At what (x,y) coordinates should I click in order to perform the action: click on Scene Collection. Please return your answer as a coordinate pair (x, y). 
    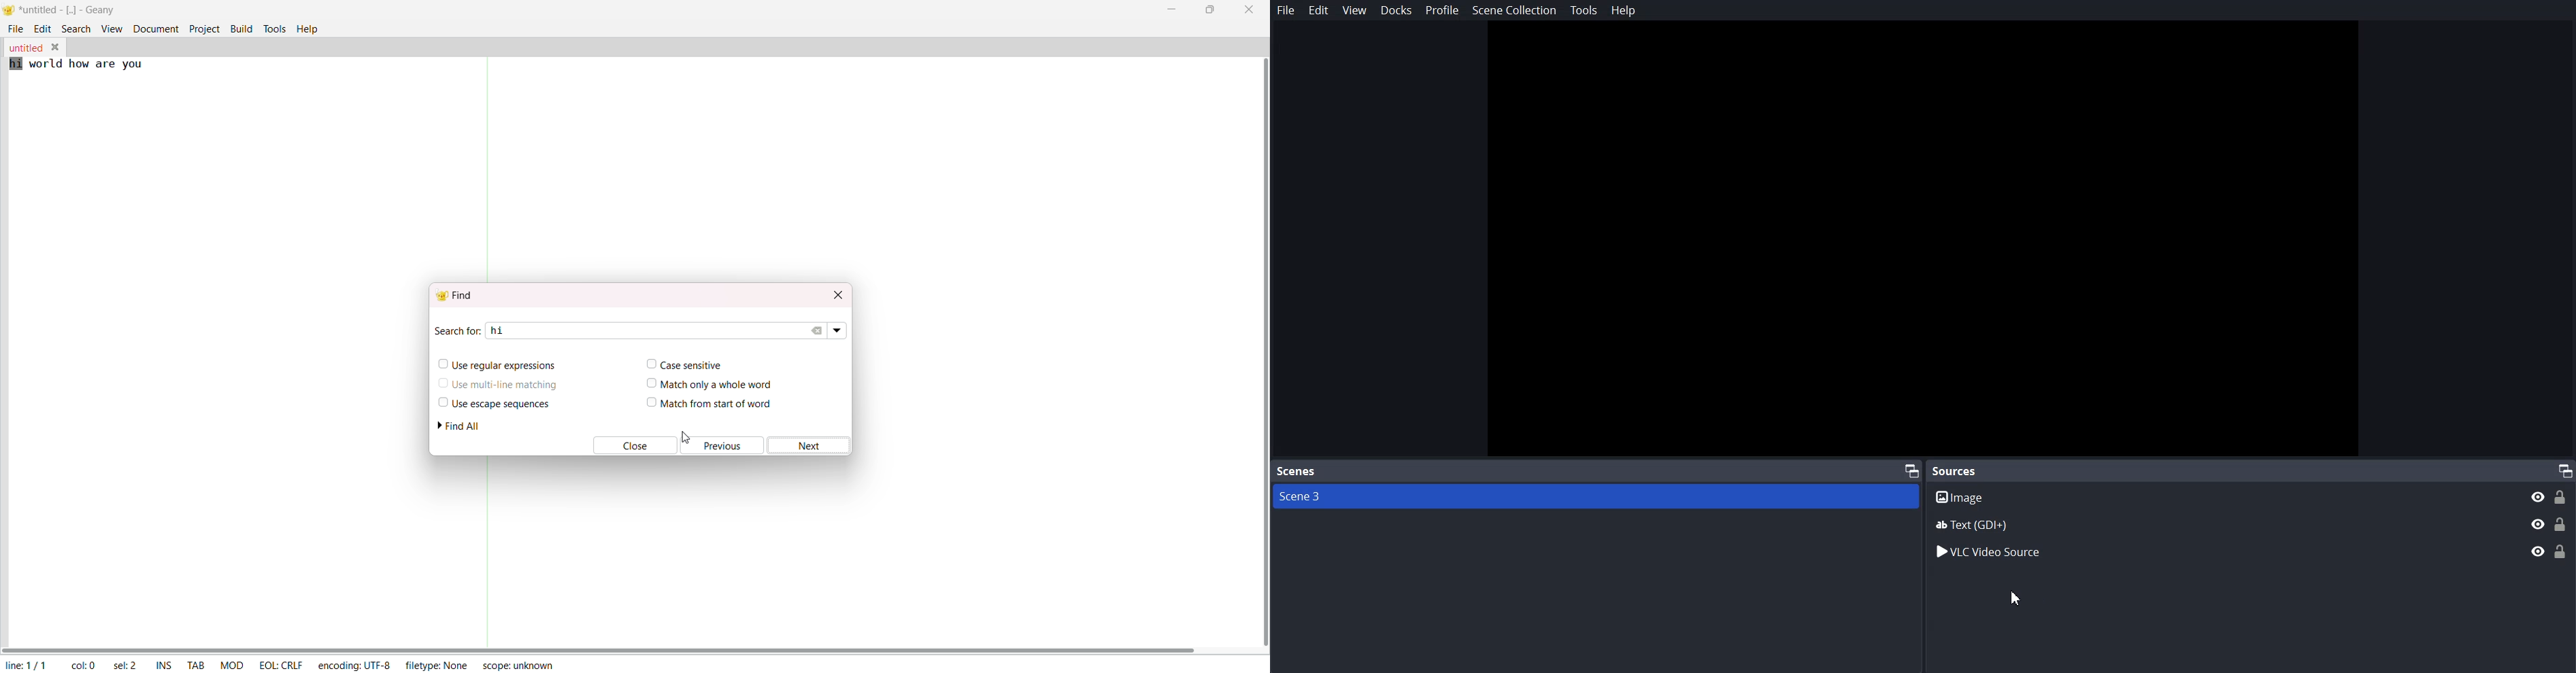
    Looking at the image, I should click on (1514, 12).